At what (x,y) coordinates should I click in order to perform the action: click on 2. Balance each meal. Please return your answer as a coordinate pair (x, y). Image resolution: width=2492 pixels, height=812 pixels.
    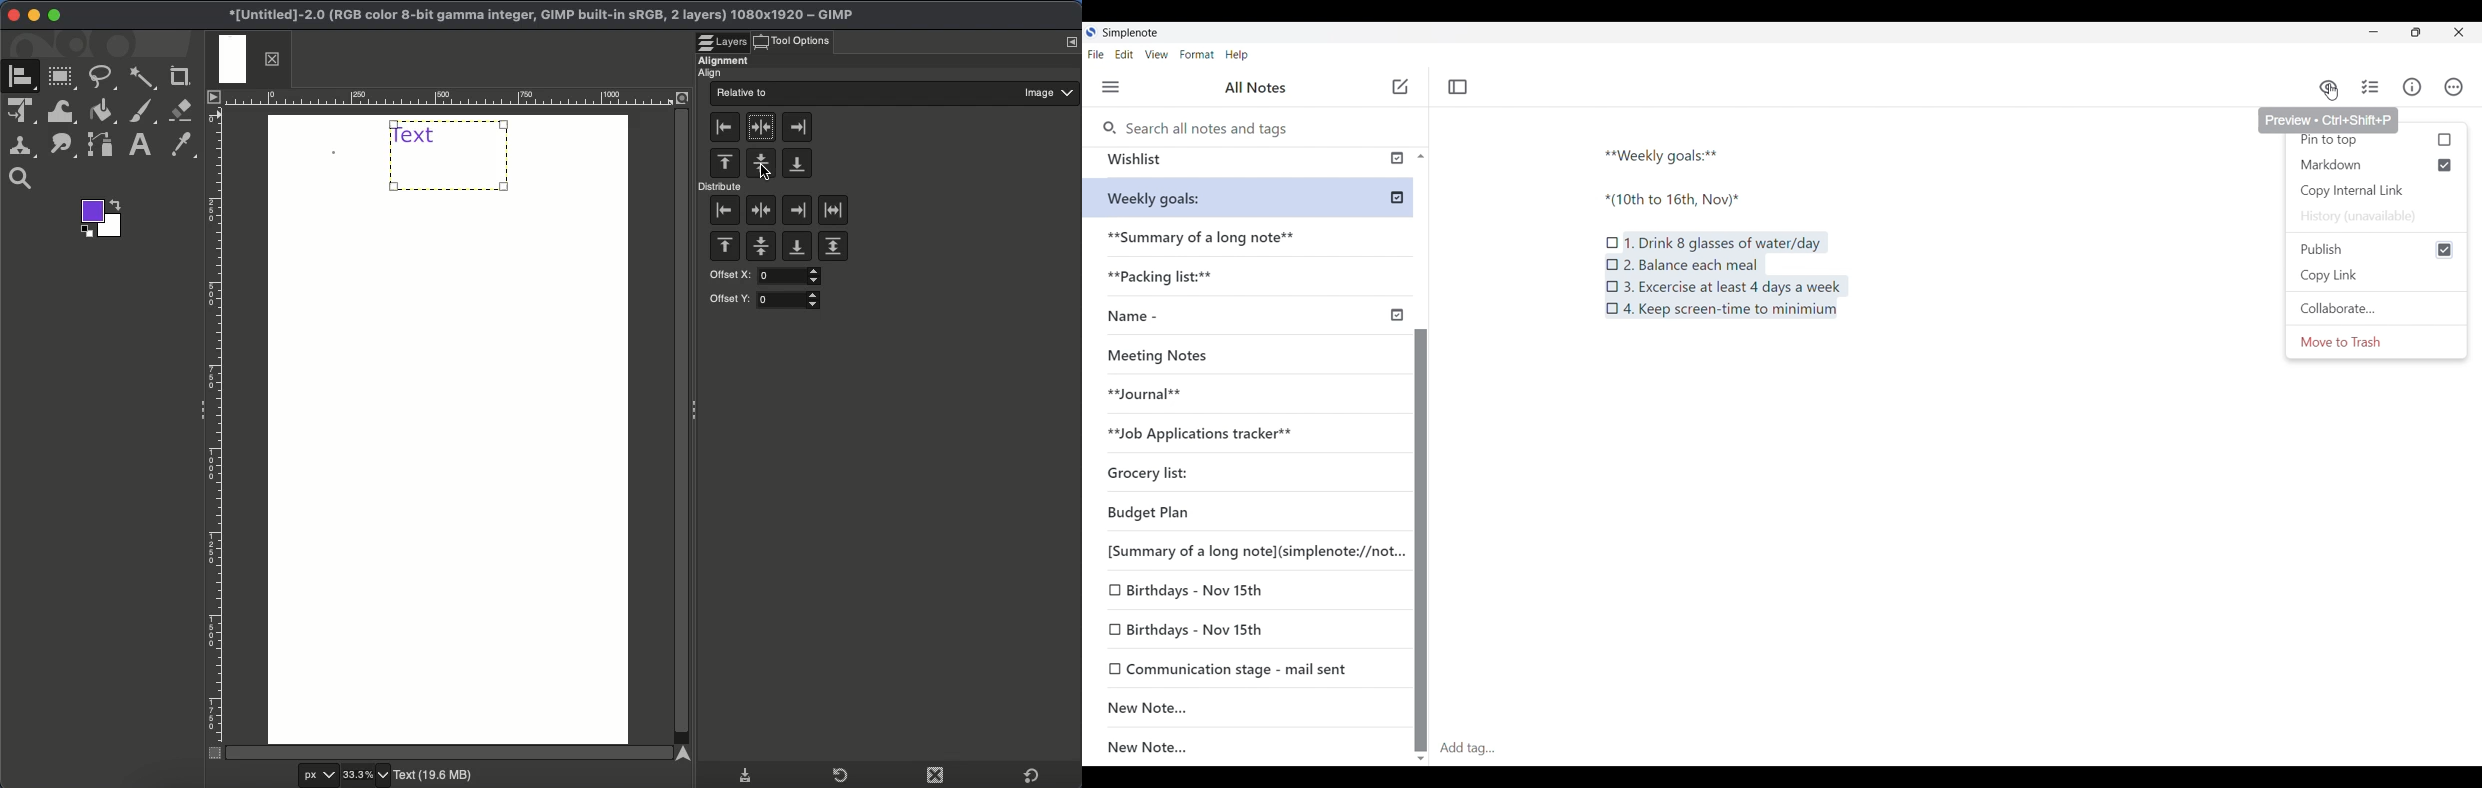
    Looking at the image, I should click on (1691, 264).